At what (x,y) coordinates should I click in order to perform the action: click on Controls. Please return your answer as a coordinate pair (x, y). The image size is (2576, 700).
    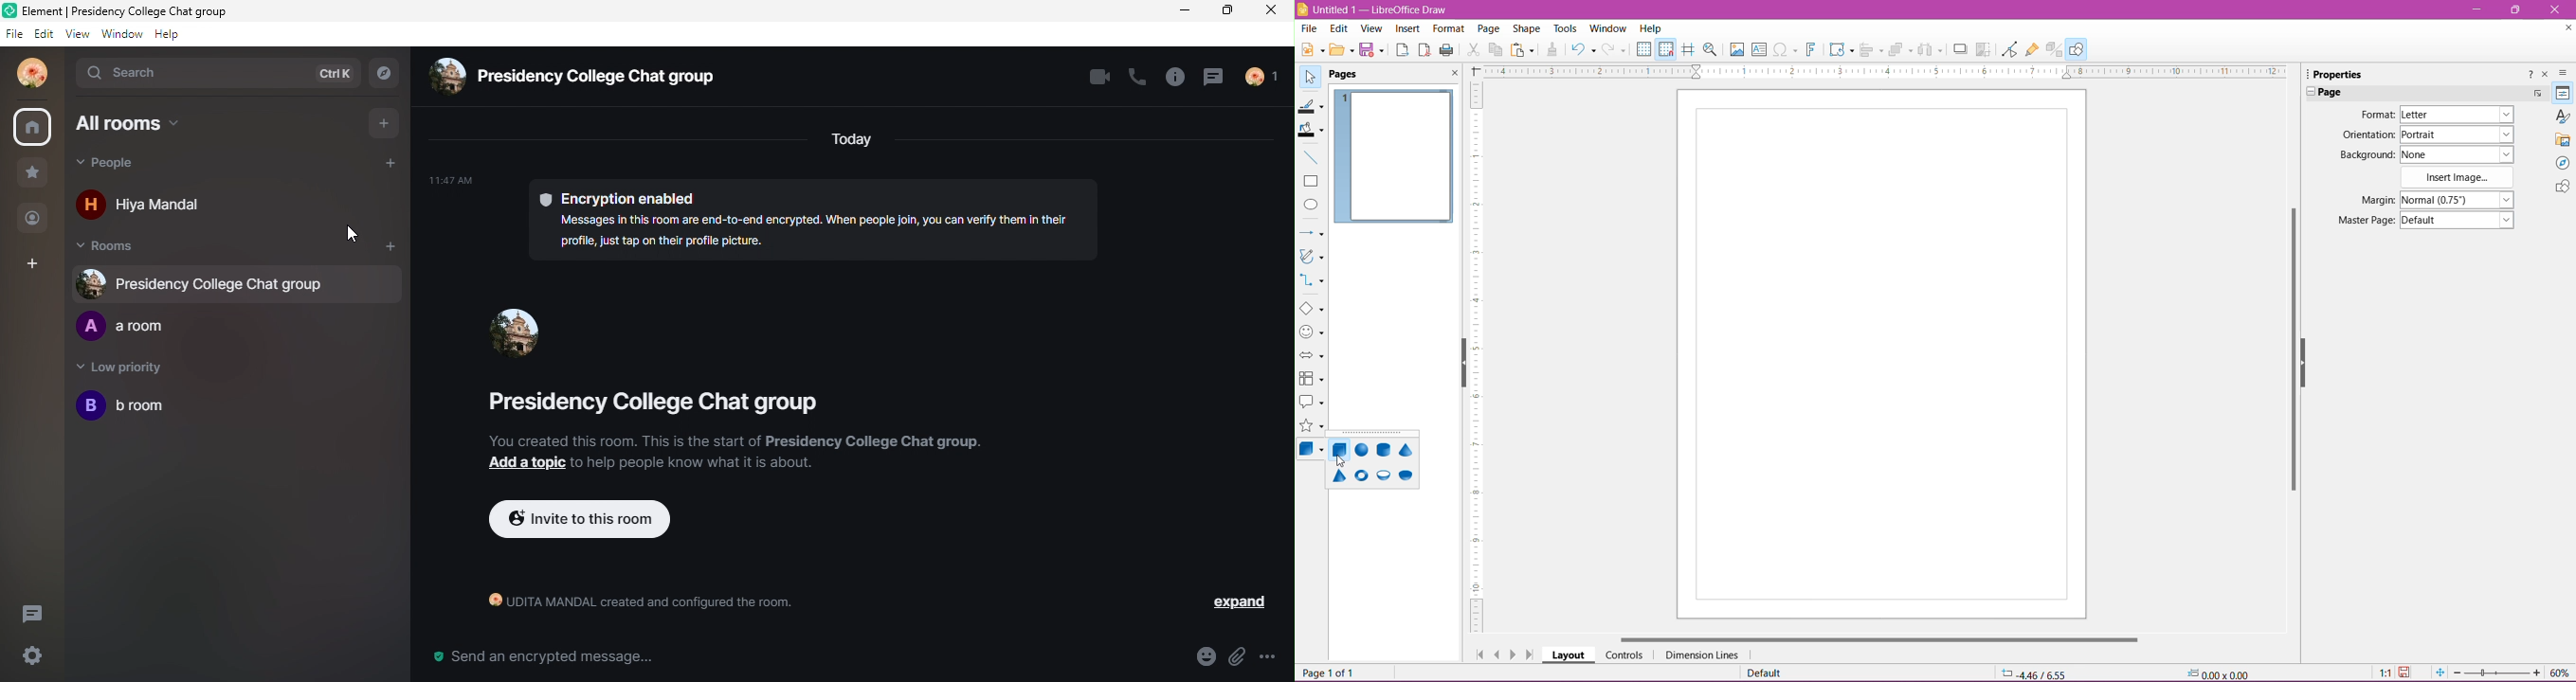
    Looking at the image, I should click on (1624, 655).